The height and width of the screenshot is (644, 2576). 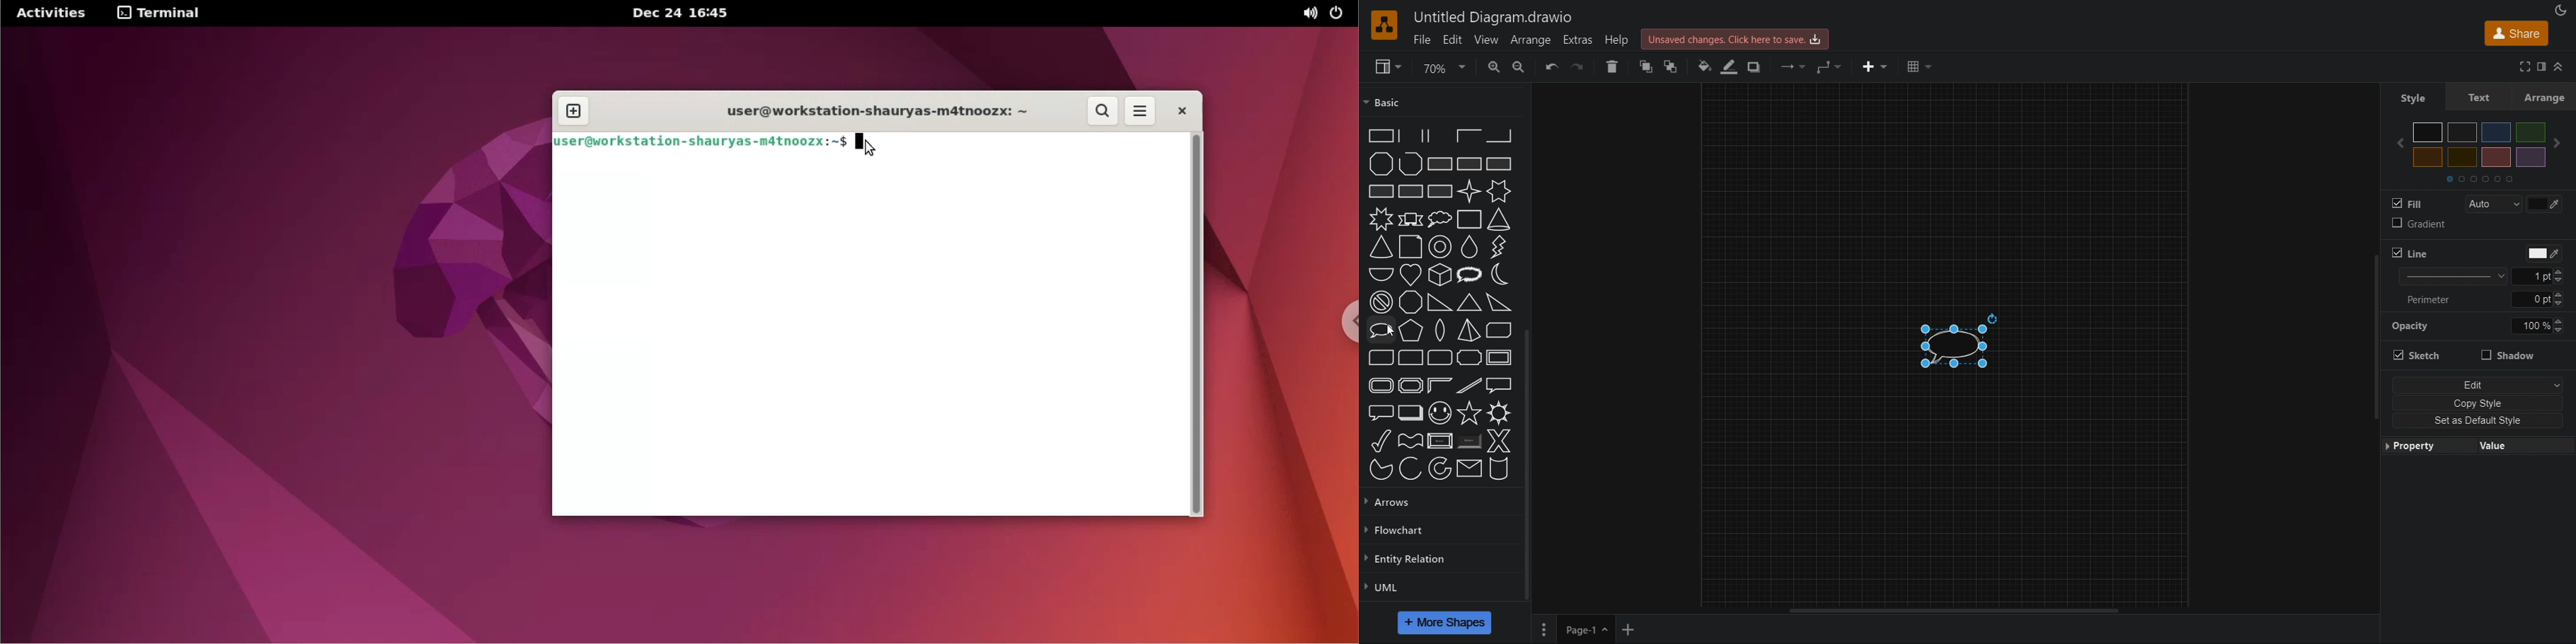 What do you see at coordinates (1385, 24) in the screenshot?
I see `Logo` at bounding box center [1385, 24].